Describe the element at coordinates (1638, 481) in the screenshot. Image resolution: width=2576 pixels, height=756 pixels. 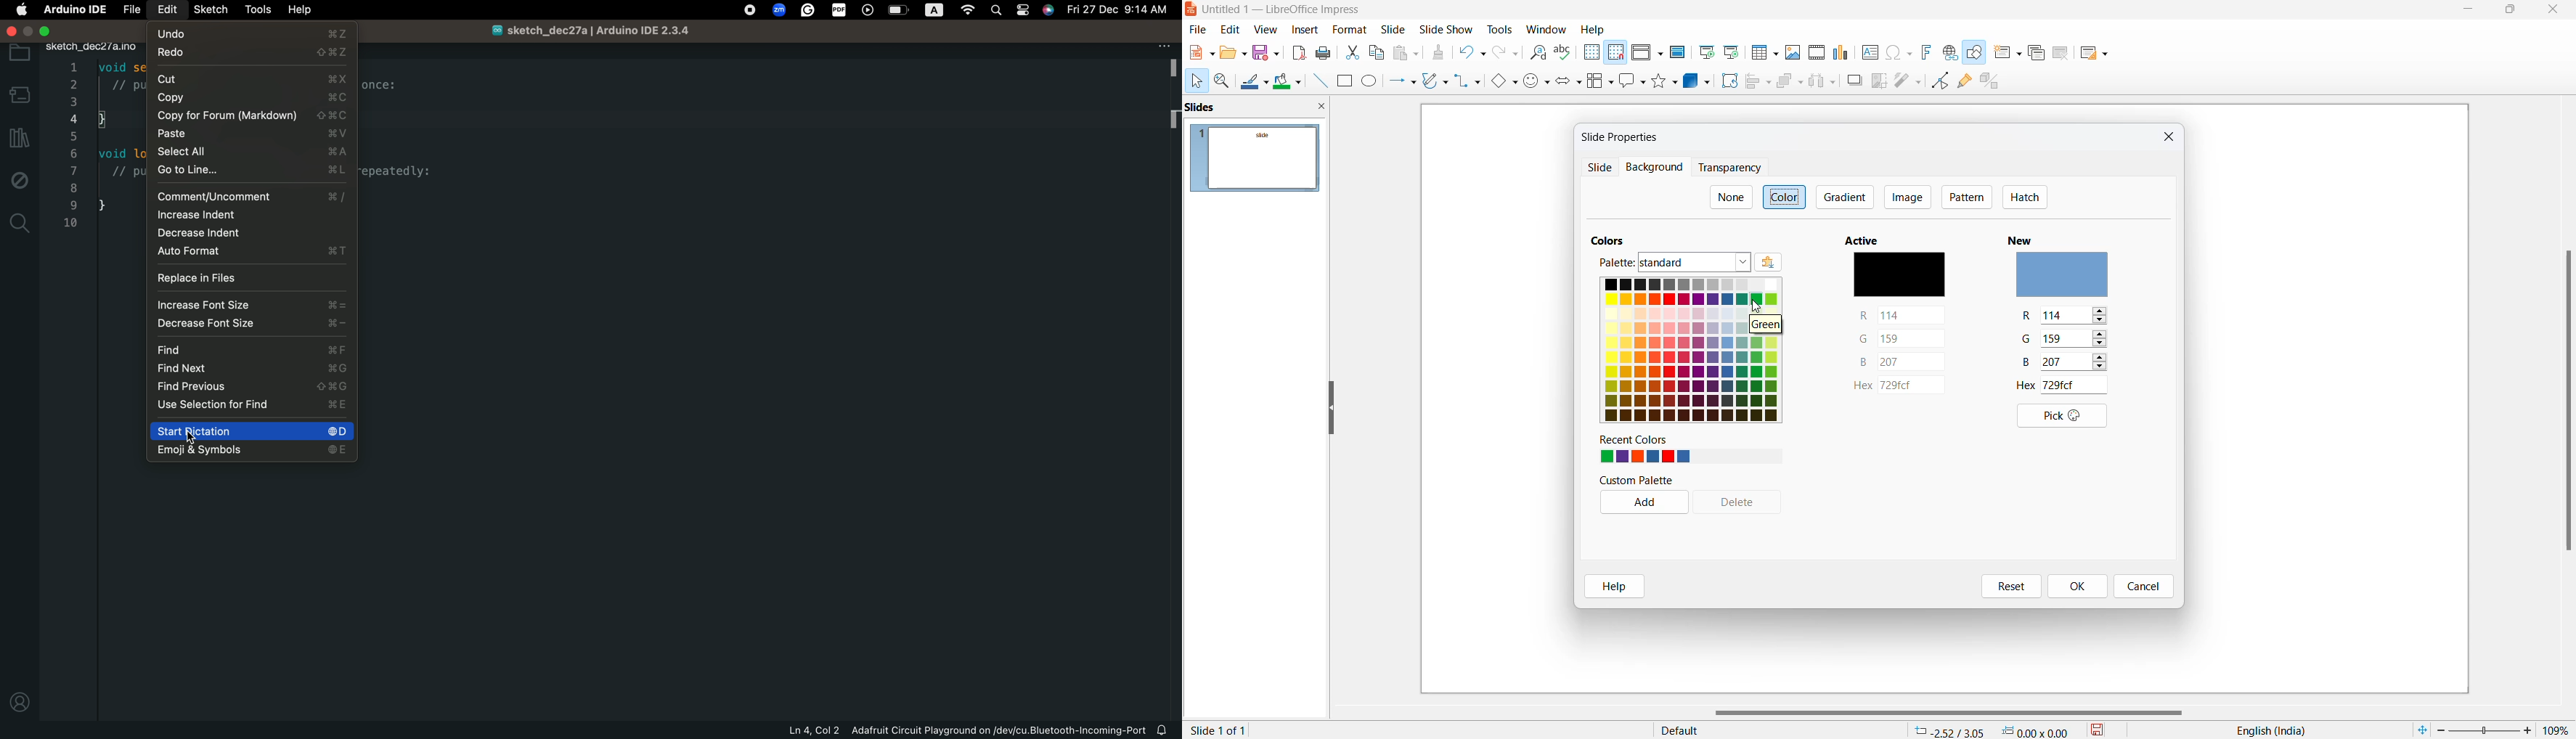
I see `custom palette heading` at that location.